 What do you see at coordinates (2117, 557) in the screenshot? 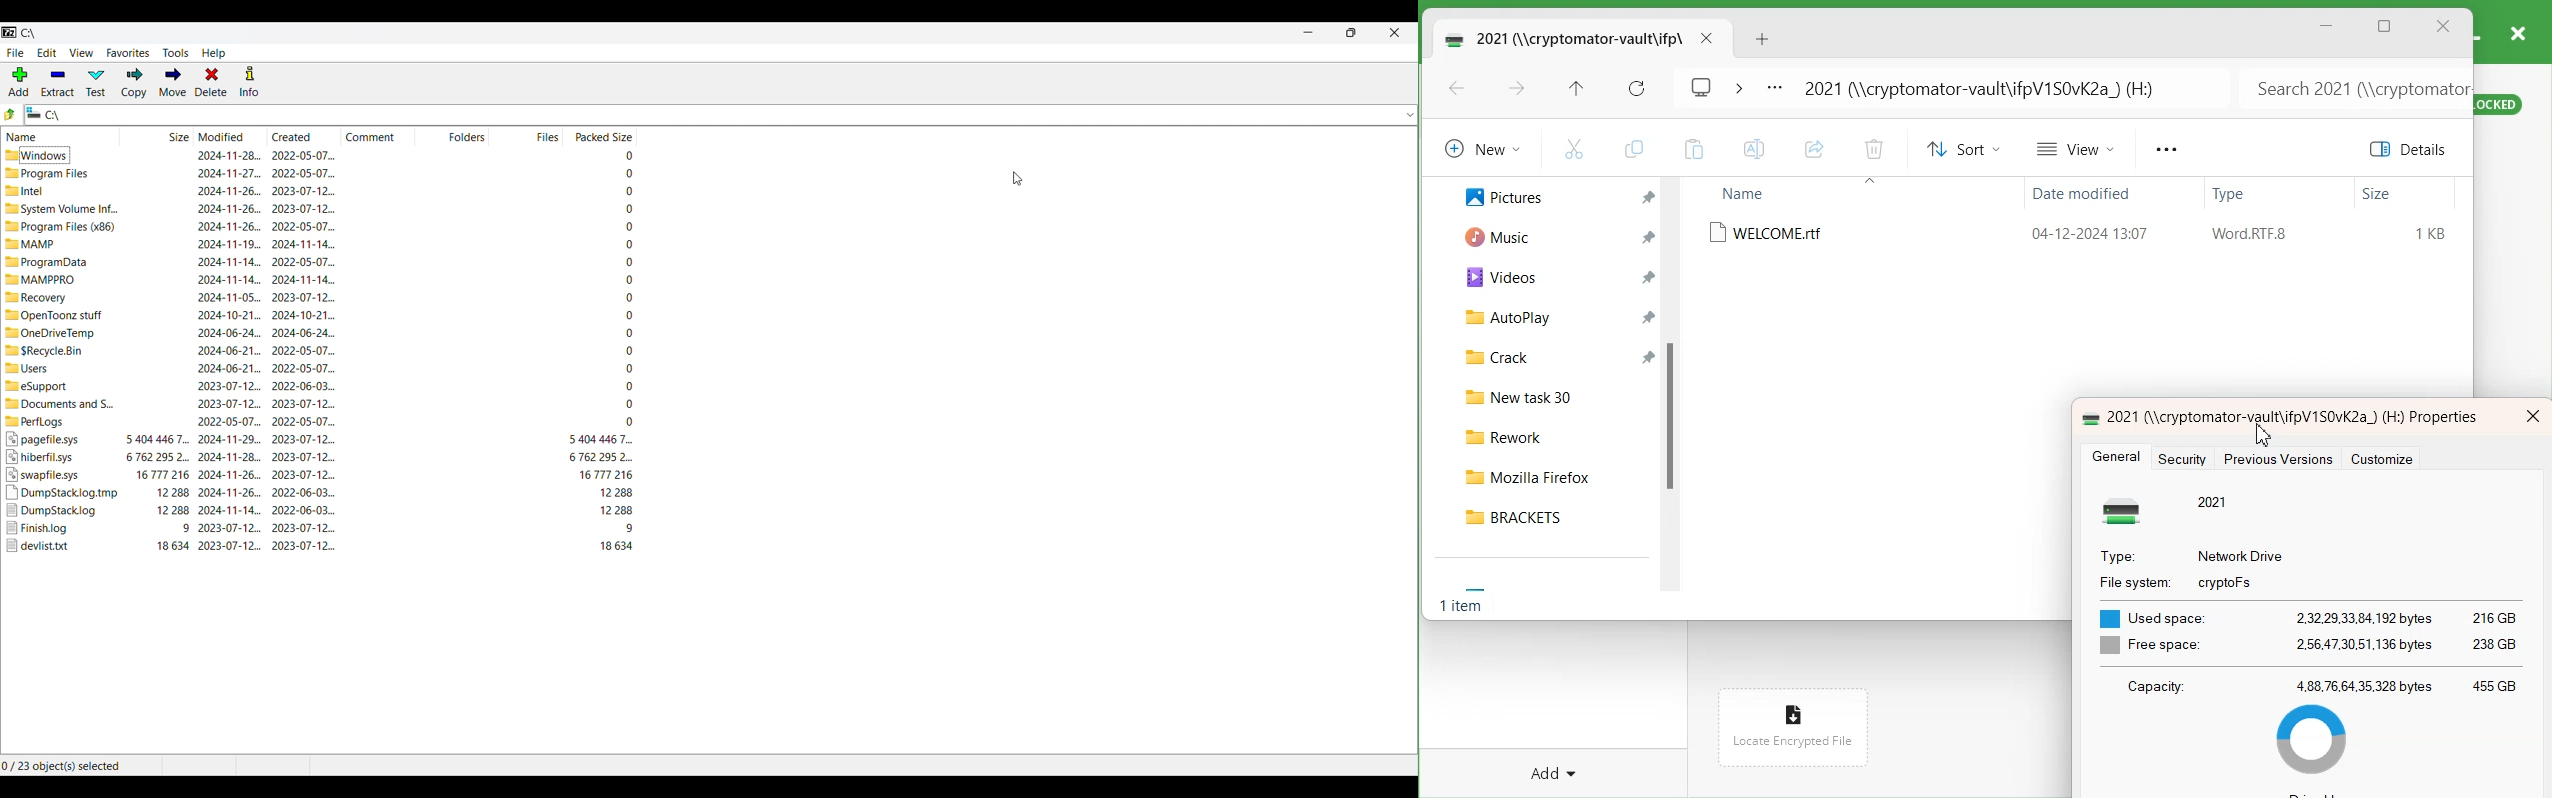
I see `Type:` at bounding box center [2117, 557].